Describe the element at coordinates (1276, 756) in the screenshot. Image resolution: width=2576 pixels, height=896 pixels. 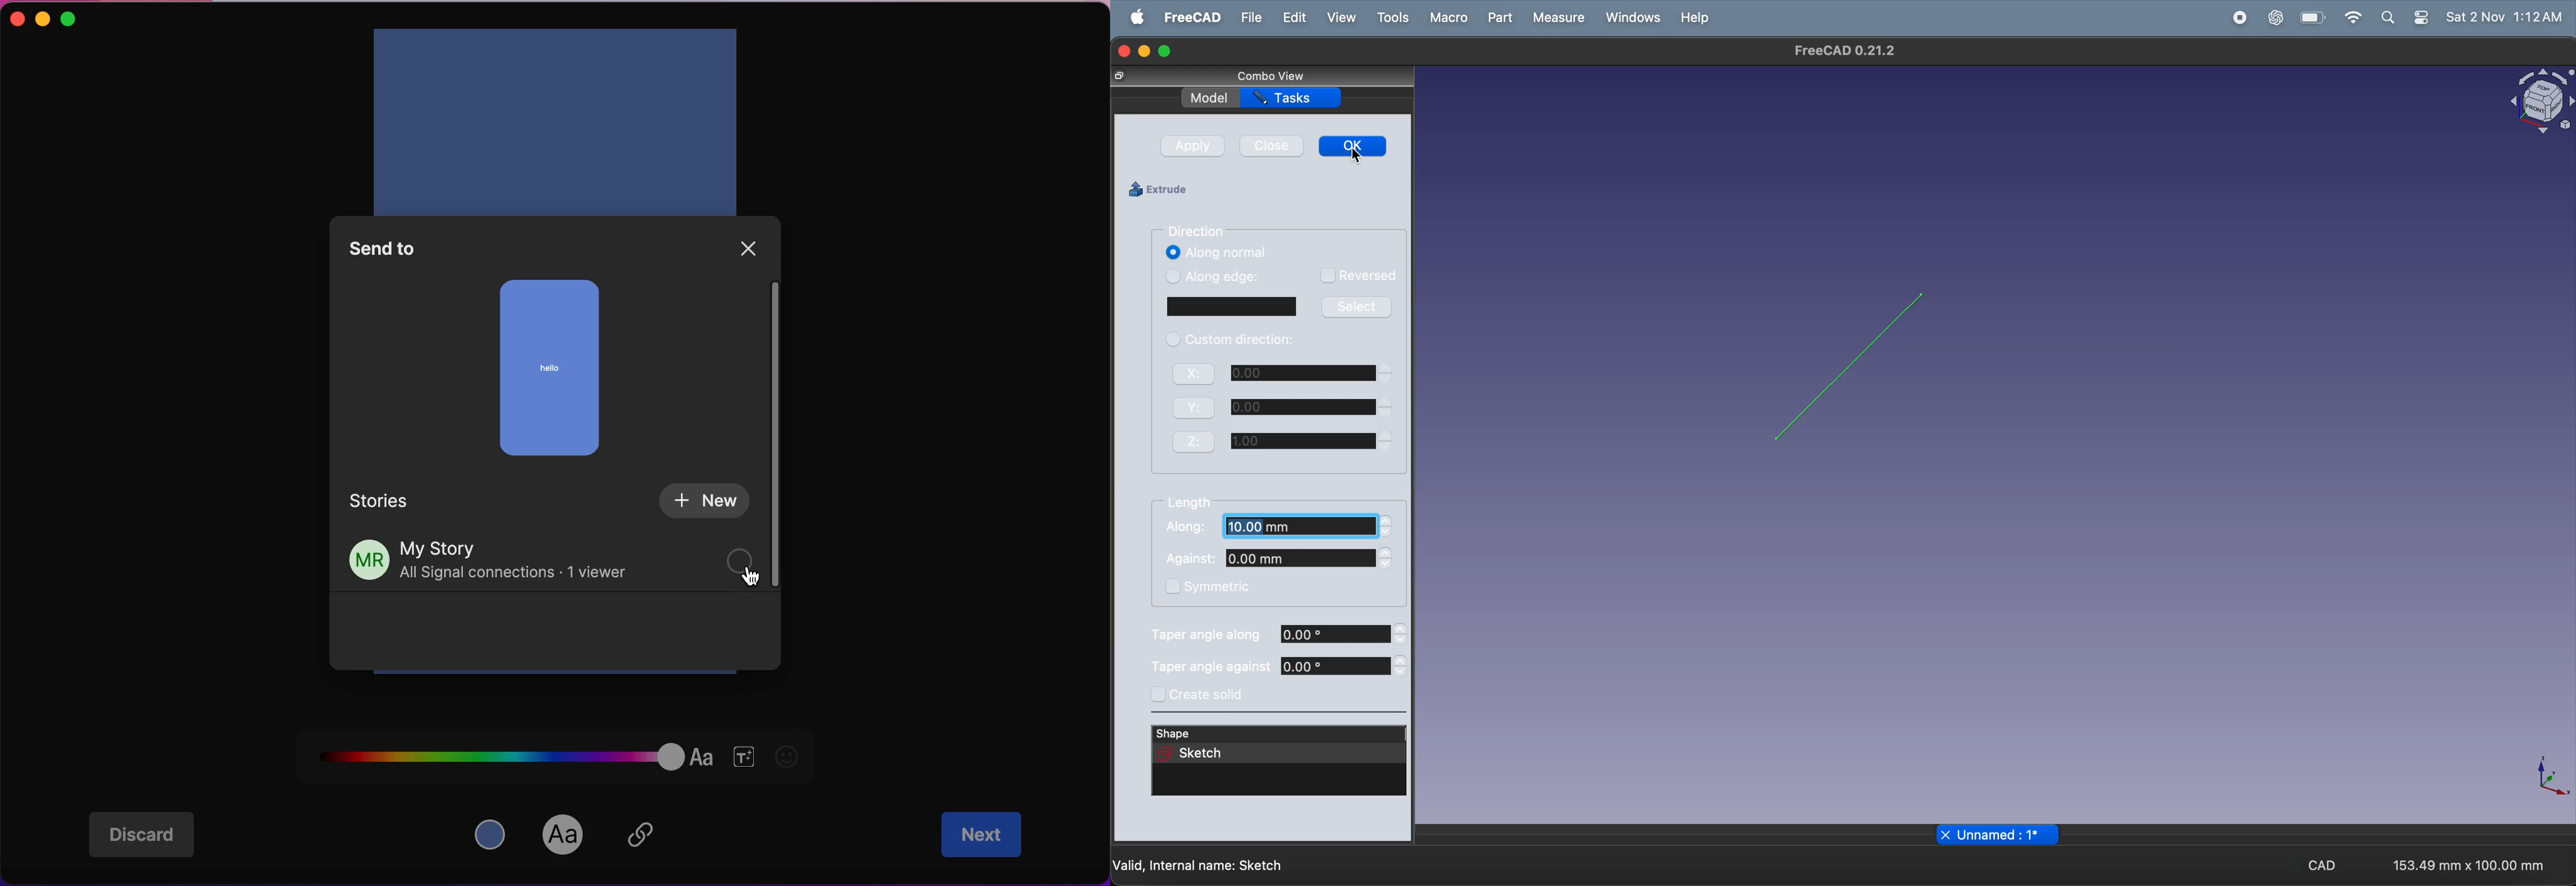
I see `sketch` at that location.